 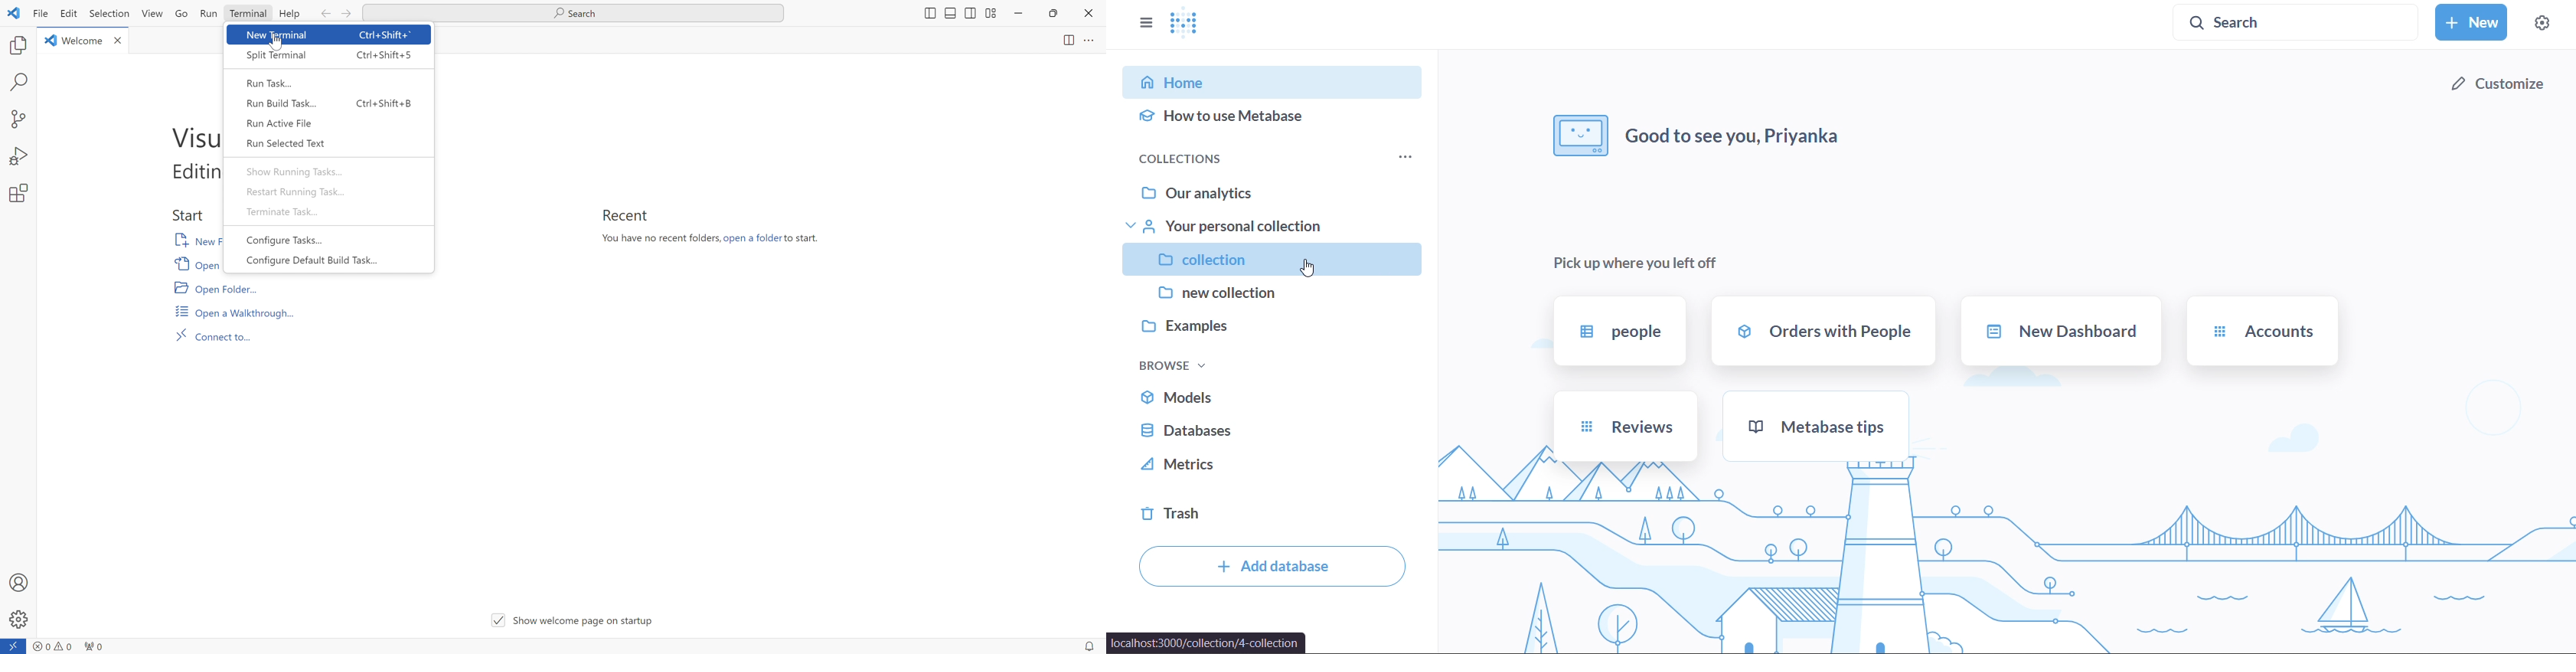 I want to click on search, so click(x=20, y=82).